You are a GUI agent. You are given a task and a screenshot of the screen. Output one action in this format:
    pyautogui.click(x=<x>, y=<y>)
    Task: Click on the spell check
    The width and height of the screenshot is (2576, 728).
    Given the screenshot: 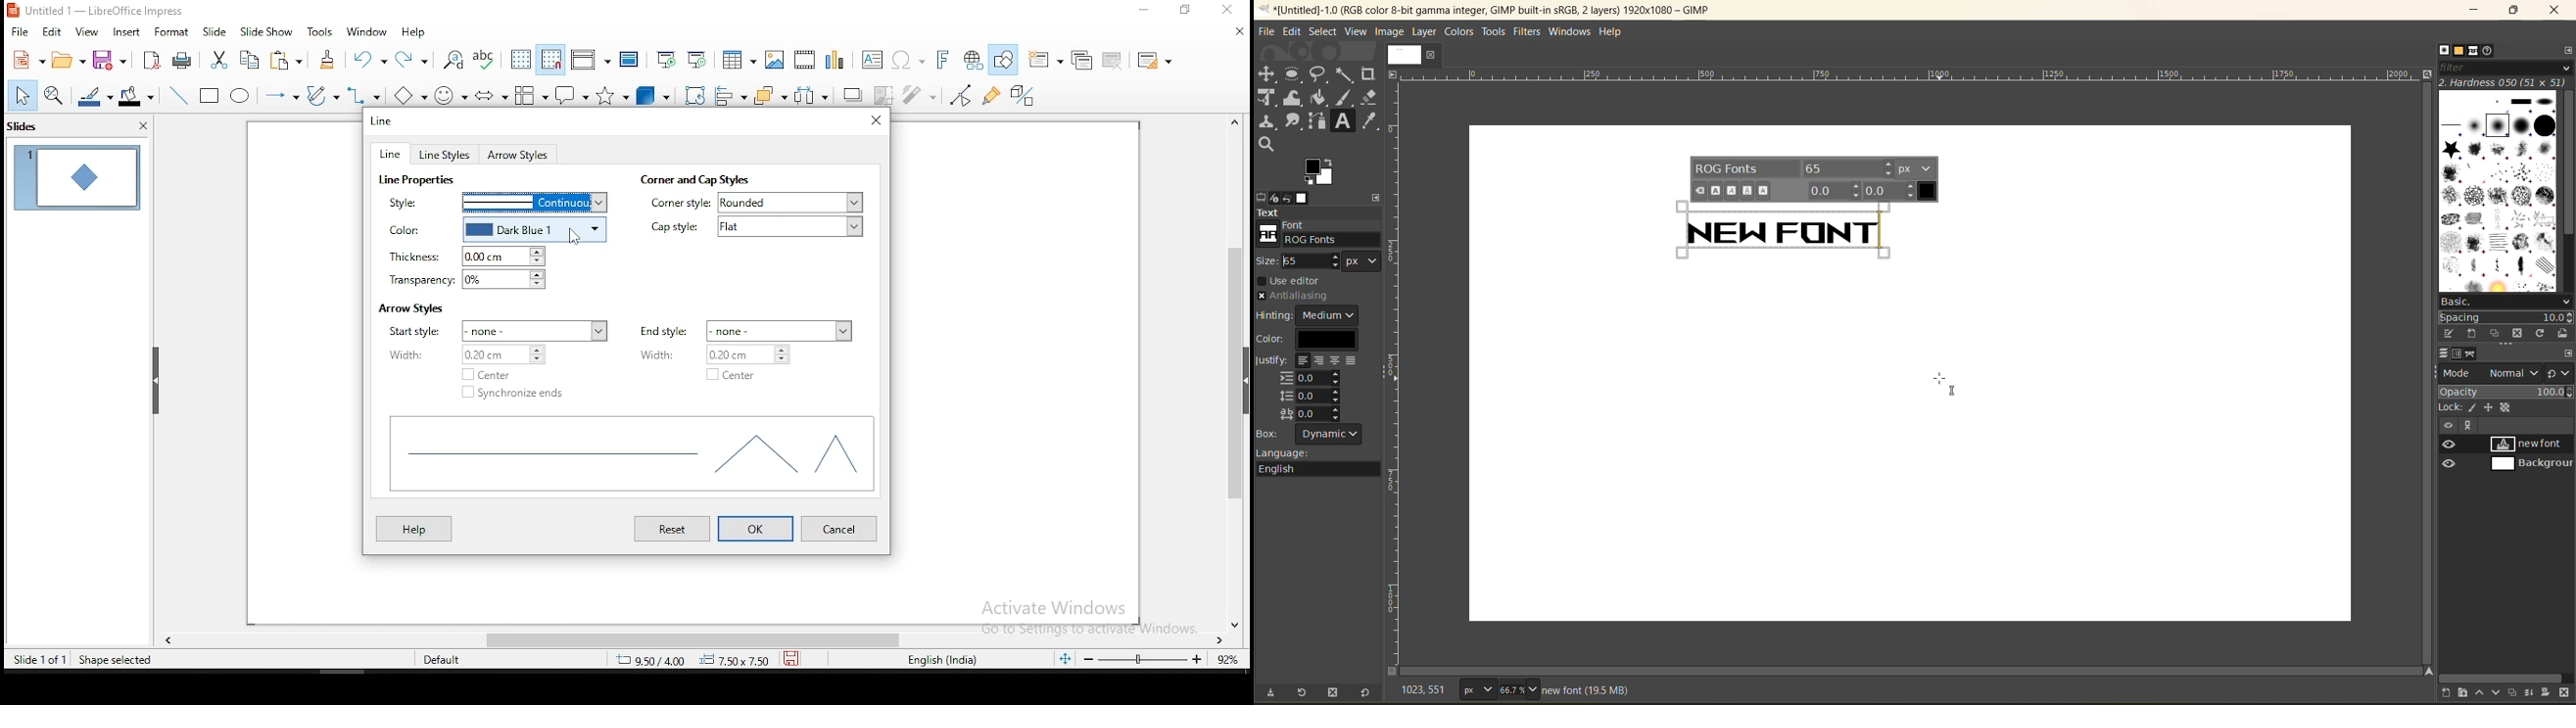 What is the action you would take?
    pyautogui.click(x=487, y=58)
    